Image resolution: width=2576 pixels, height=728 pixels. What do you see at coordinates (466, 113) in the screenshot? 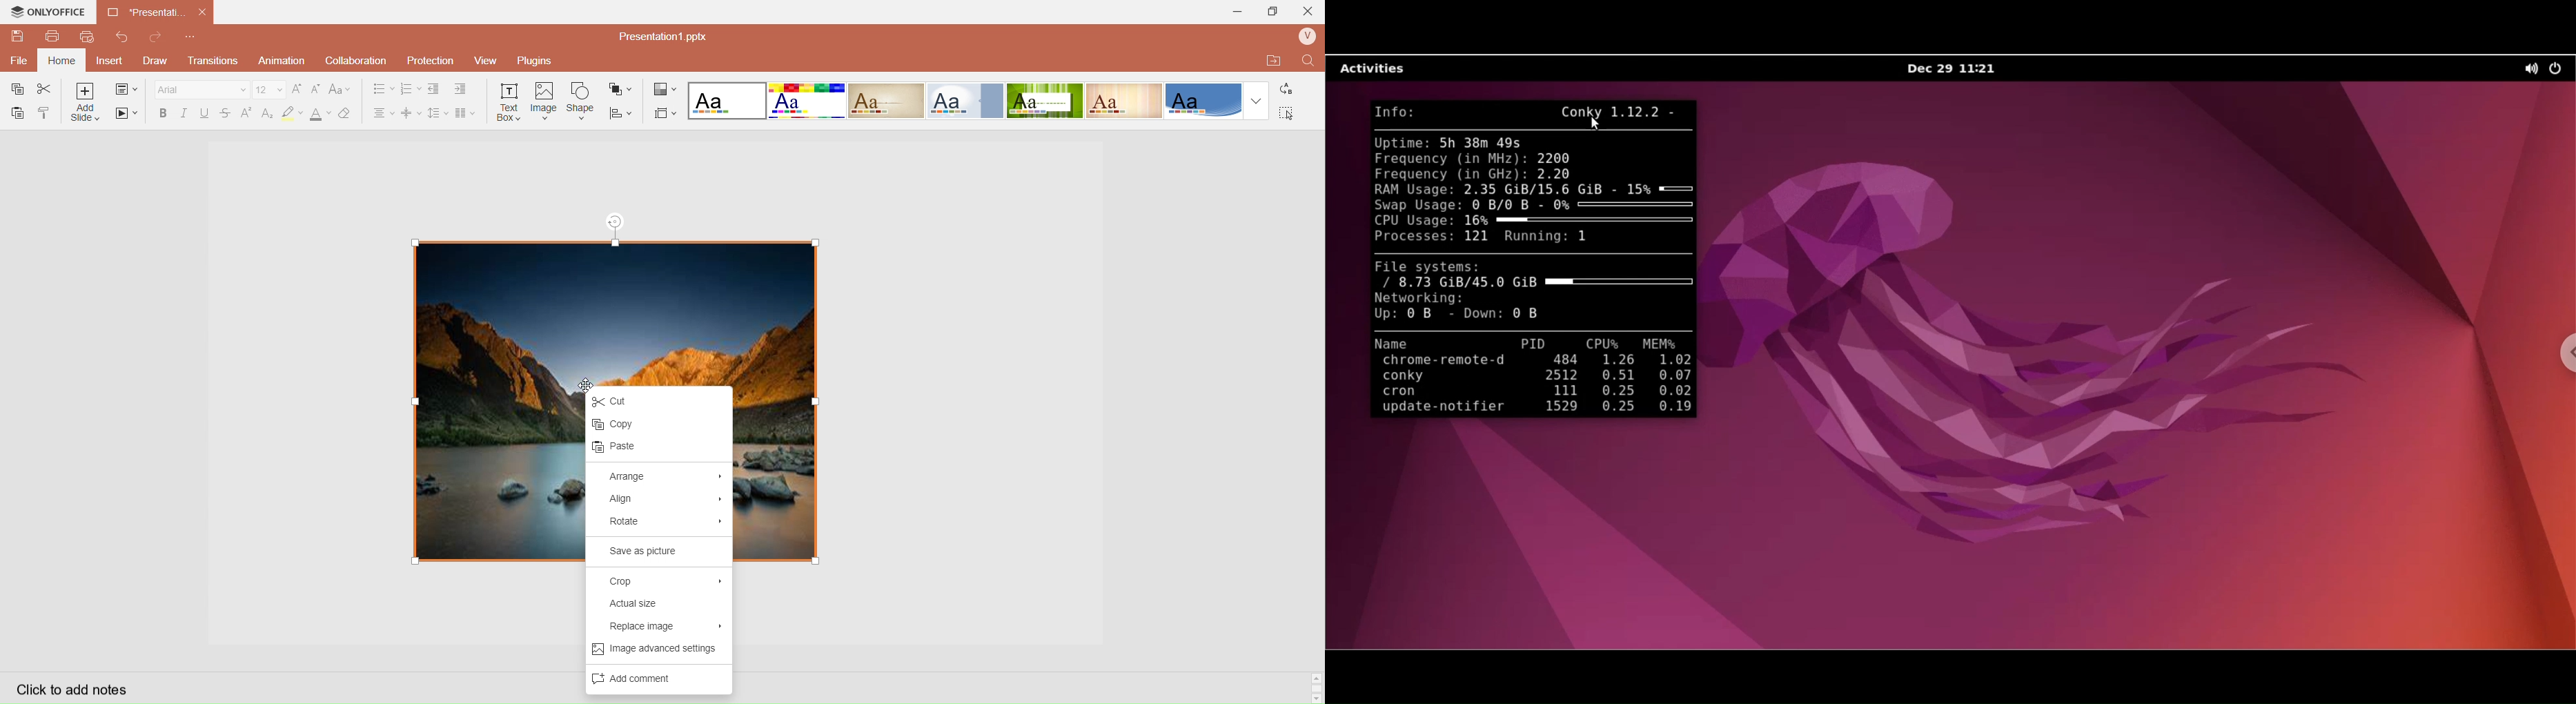
I see `Insert Columns` at bounding box center [466, 113].